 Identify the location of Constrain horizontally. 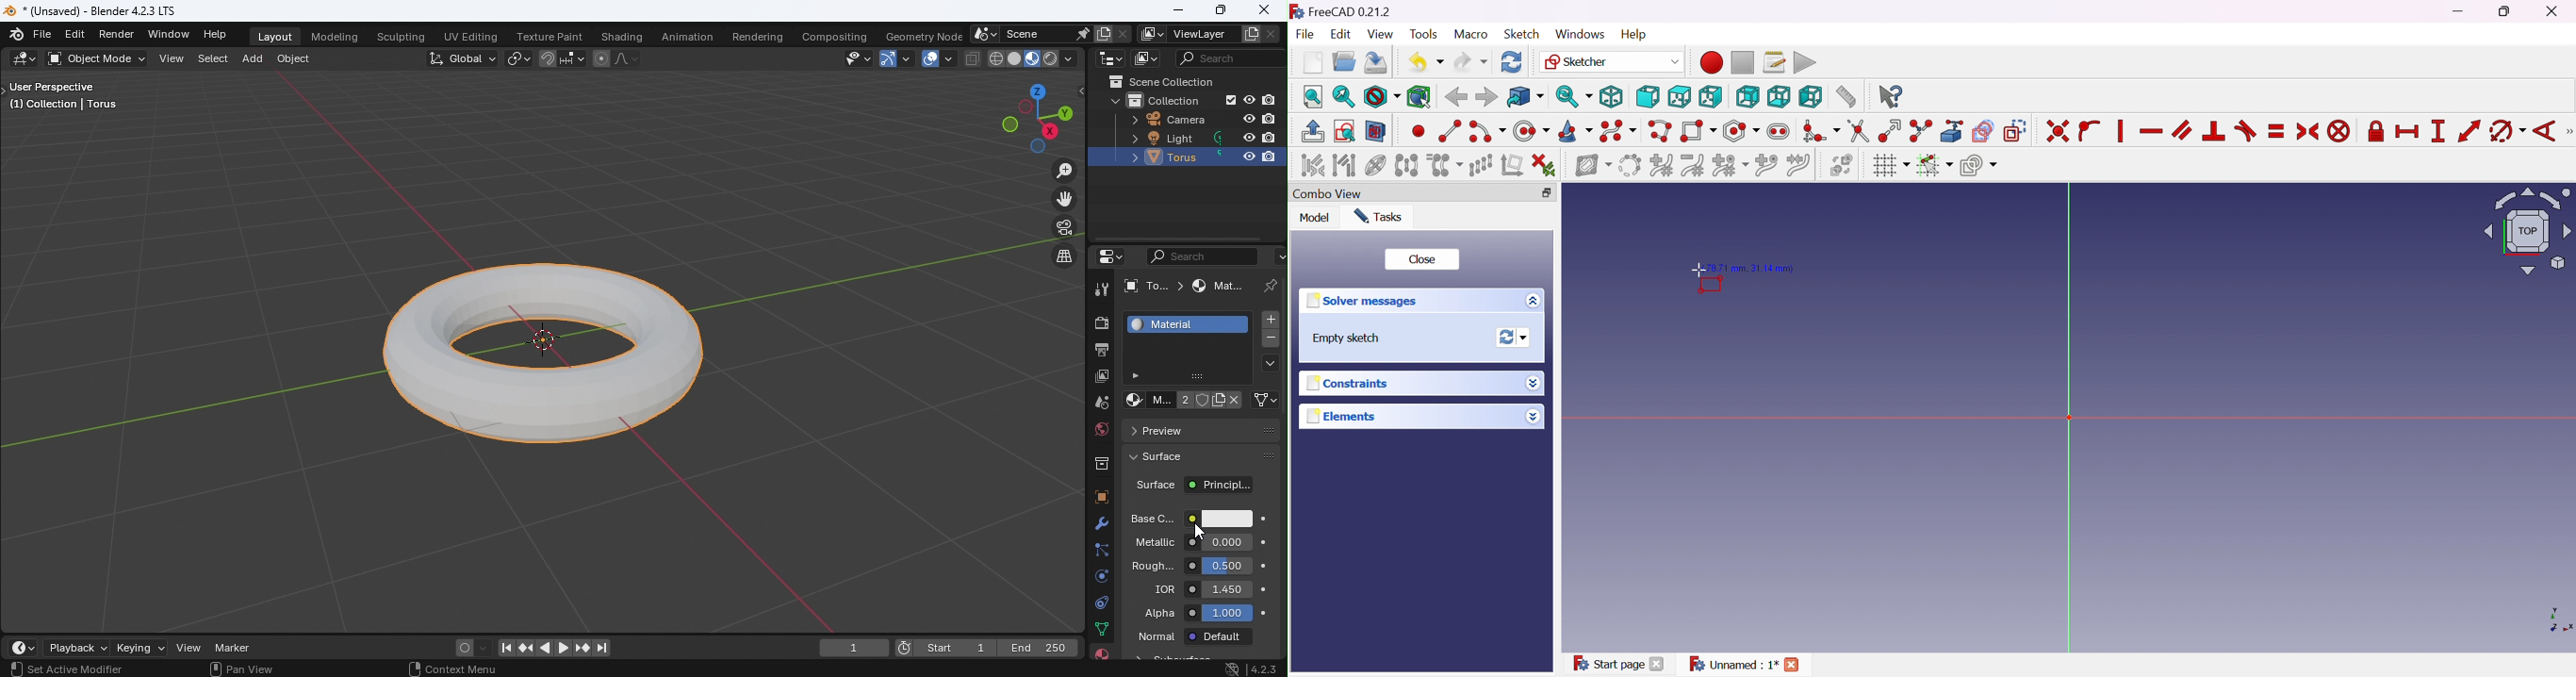
(2152, 132).